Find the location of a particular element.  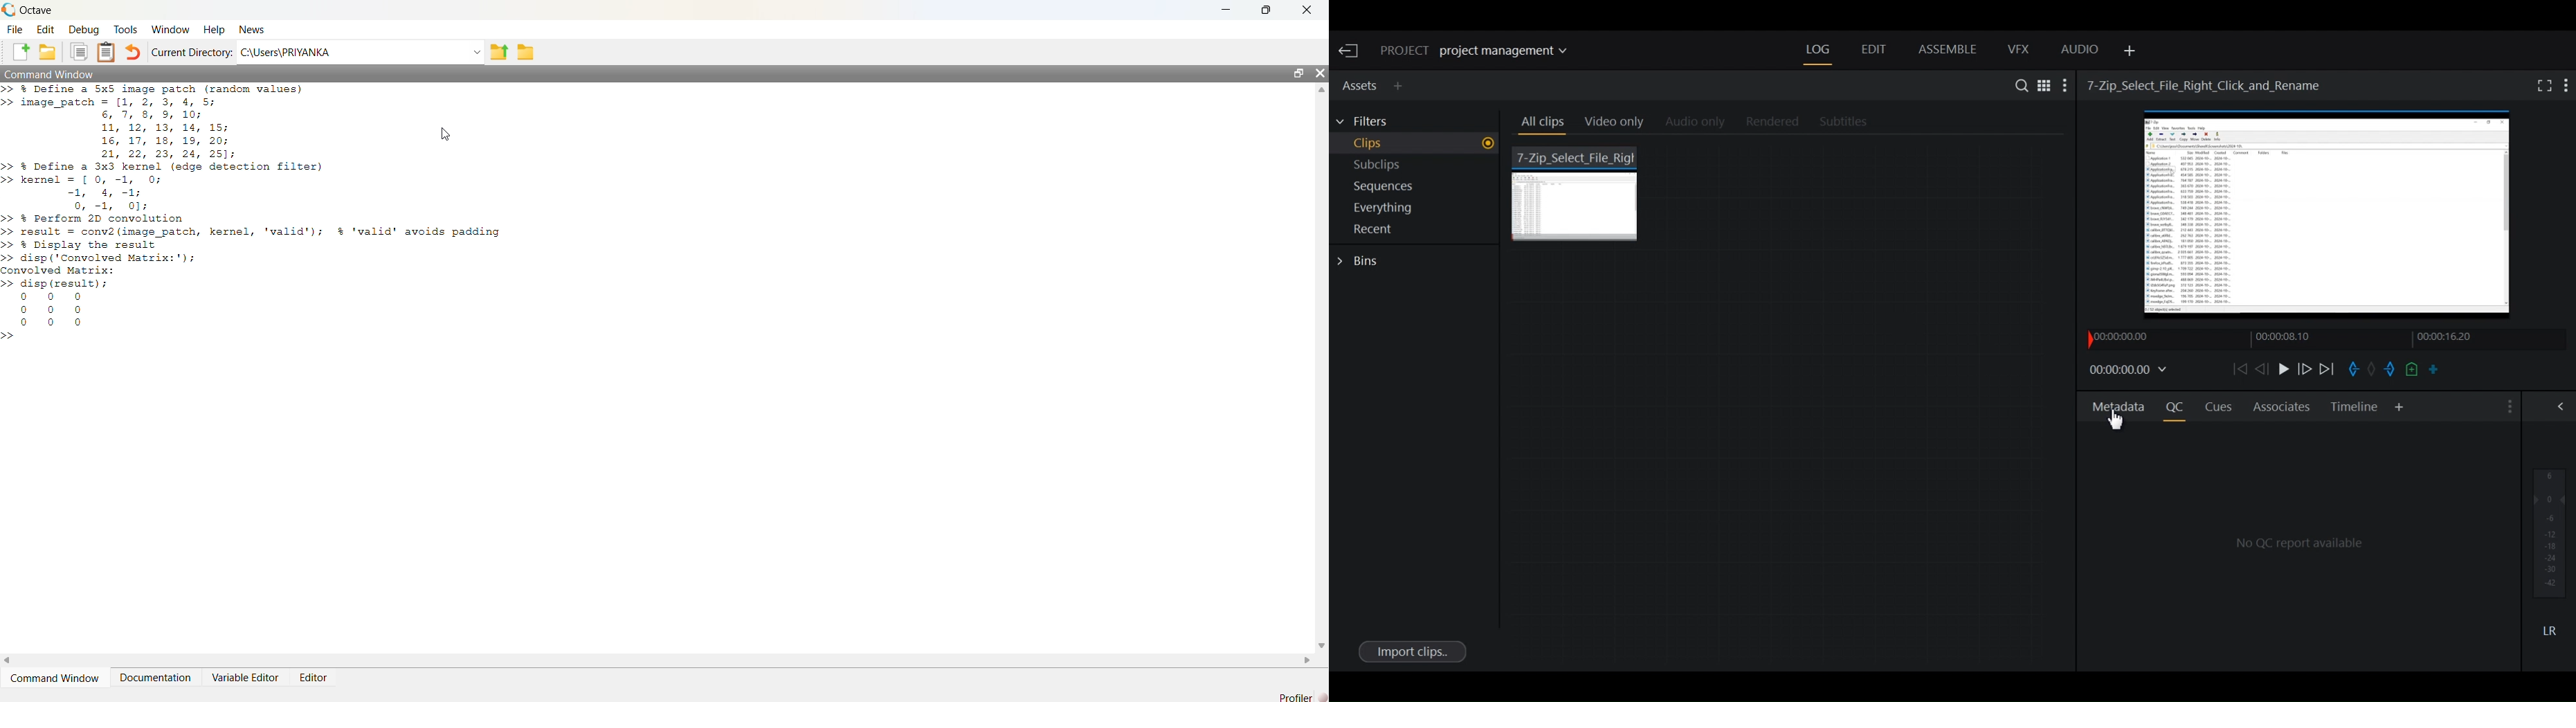

Metadata is located at coordinates (2119, 406).